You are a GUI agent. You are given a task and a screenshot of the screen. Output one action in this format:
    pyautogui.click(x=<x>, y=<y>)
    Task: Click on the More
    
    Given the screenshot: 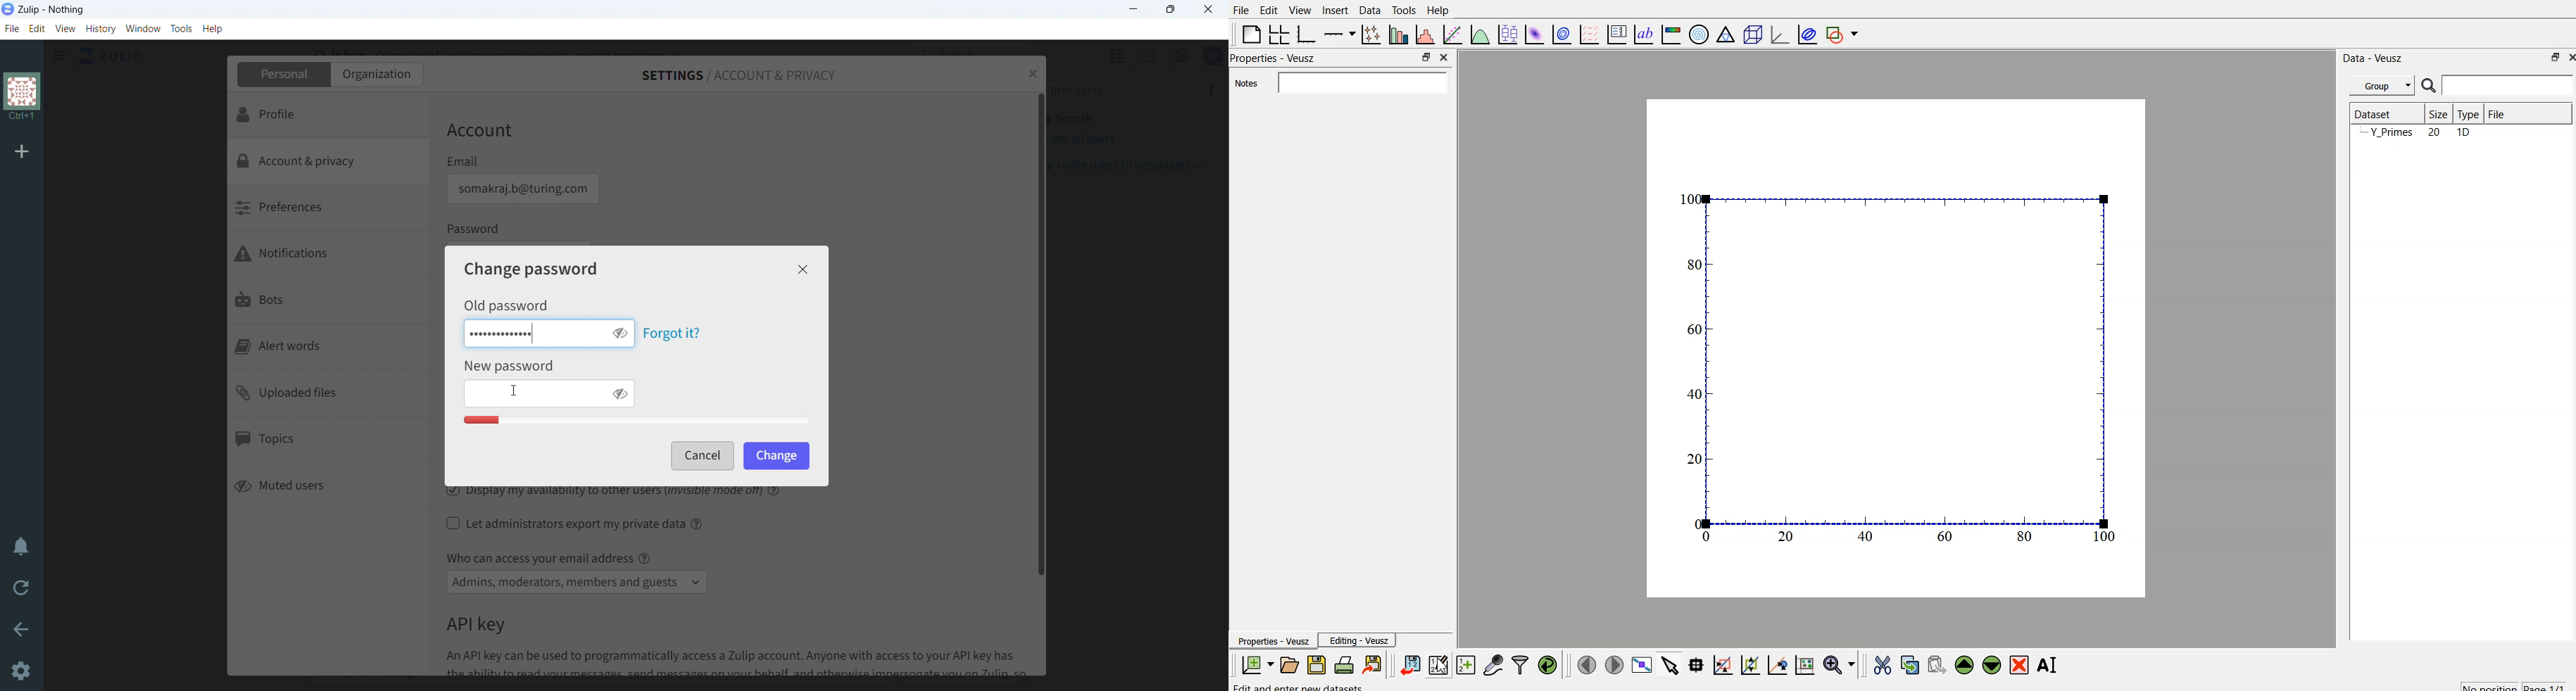 What is the action you would take?
    pyautogui.click(x=1209, y=90)
    